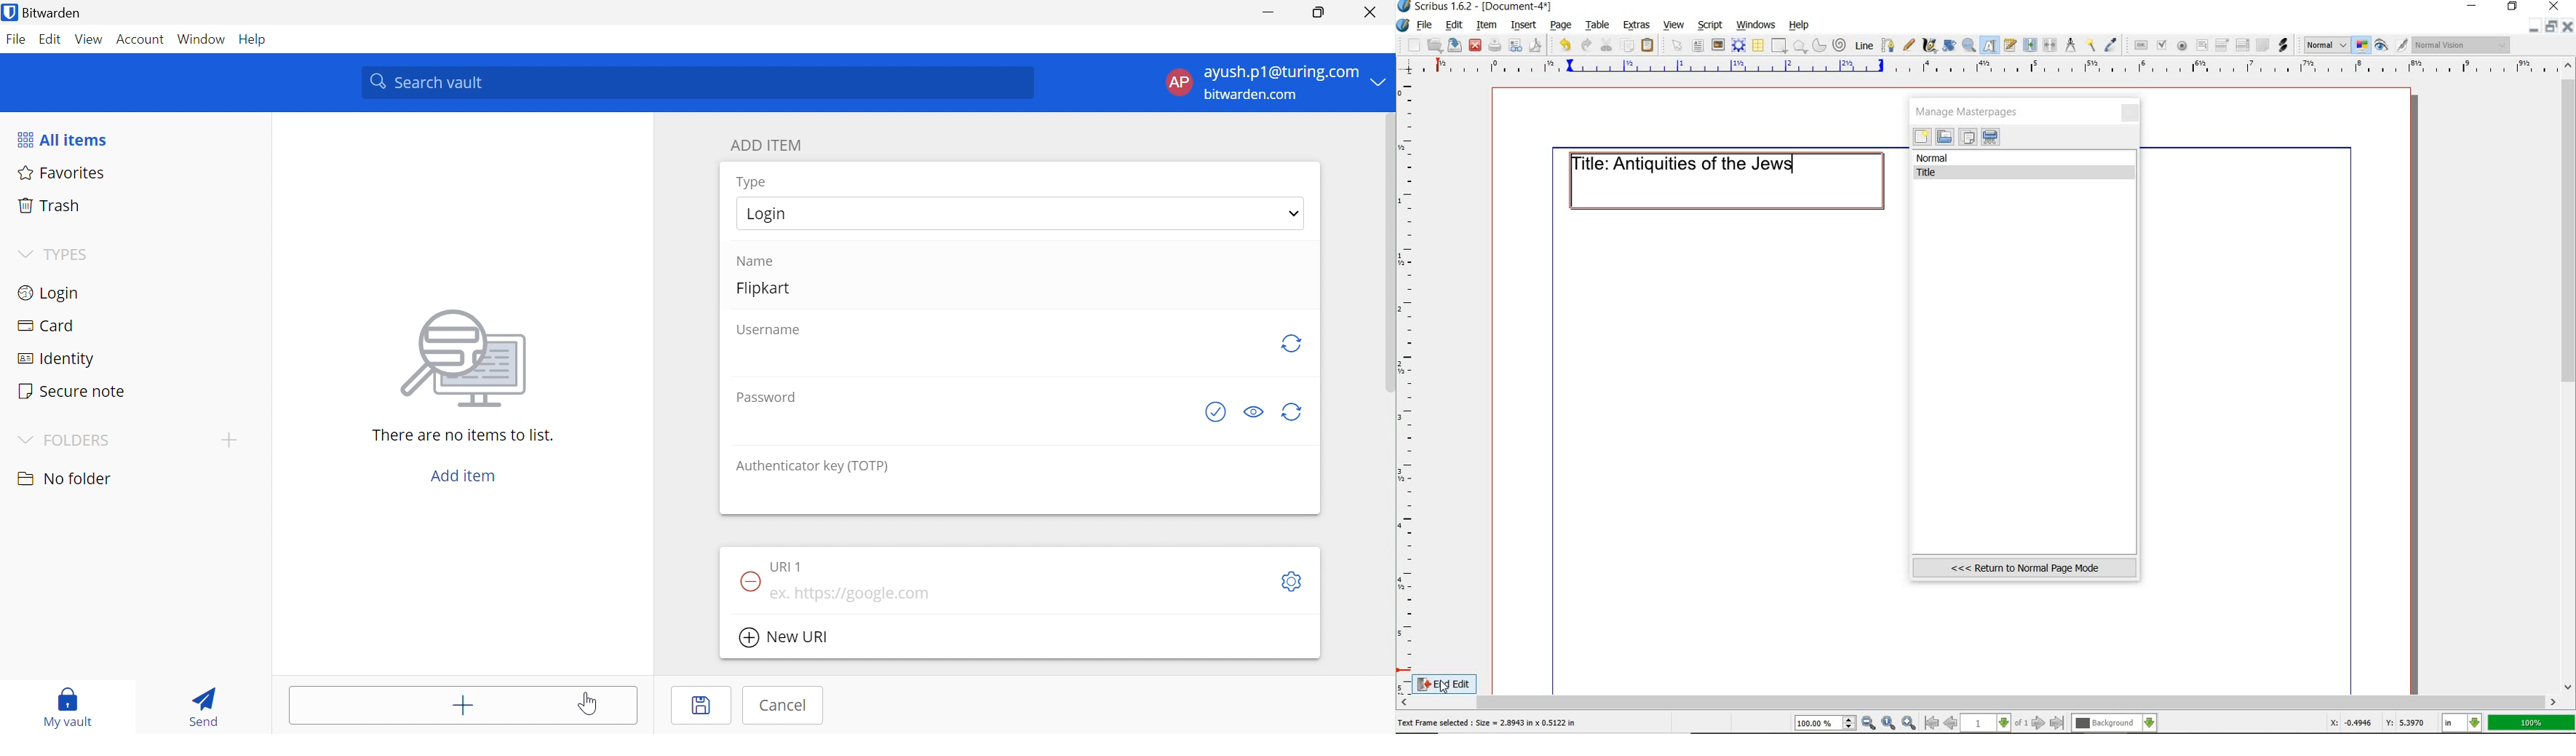  What do you see at coordinates (1890, 723) in the screenshot?
I see `zoom to 100%` at bounding box center [1890, 723].